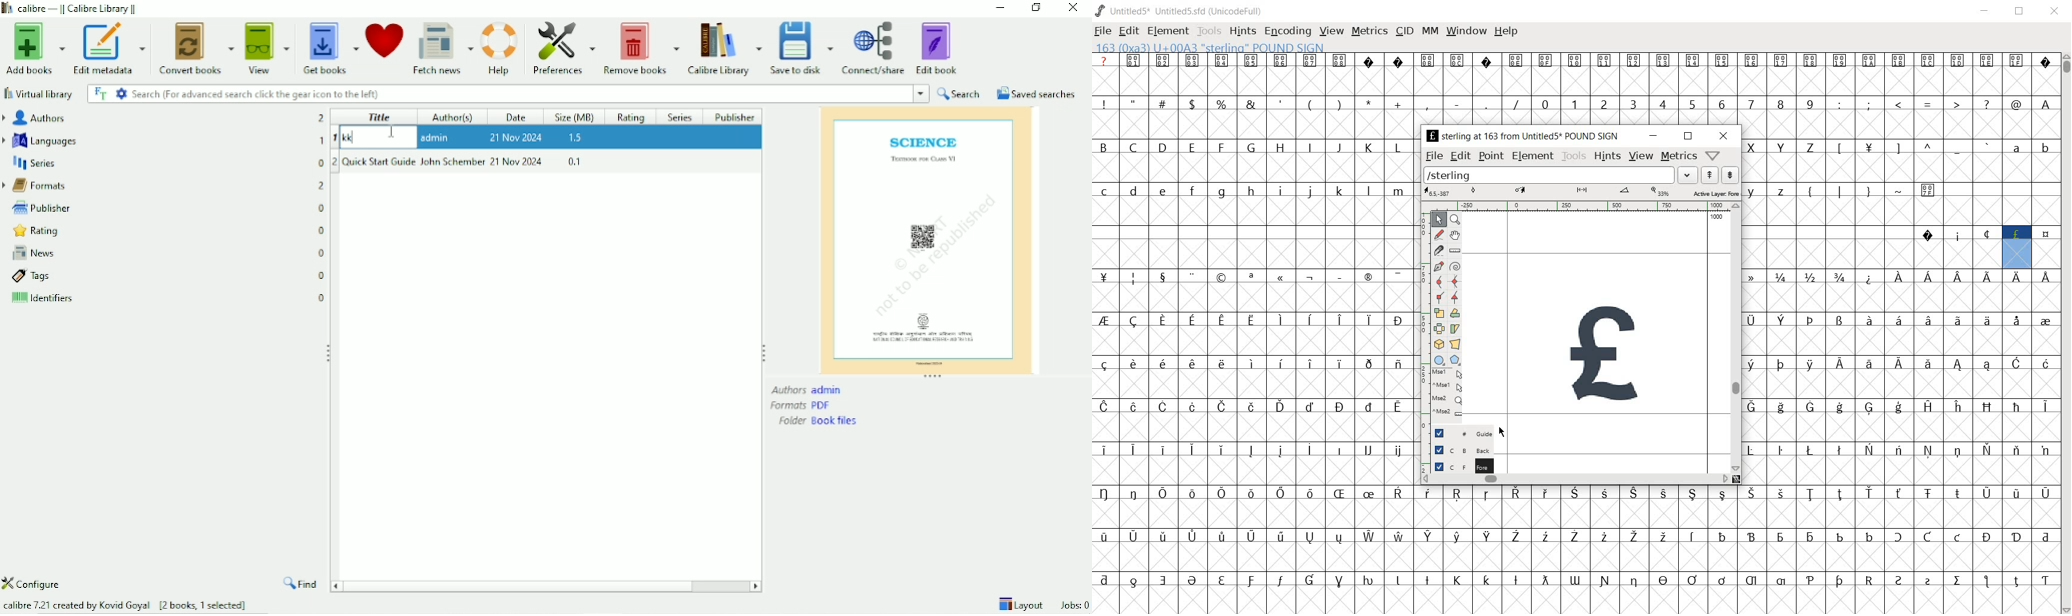 The height and width of the screenshot is (616, 2072). I want to click on Symbol, so click(1809, 536).